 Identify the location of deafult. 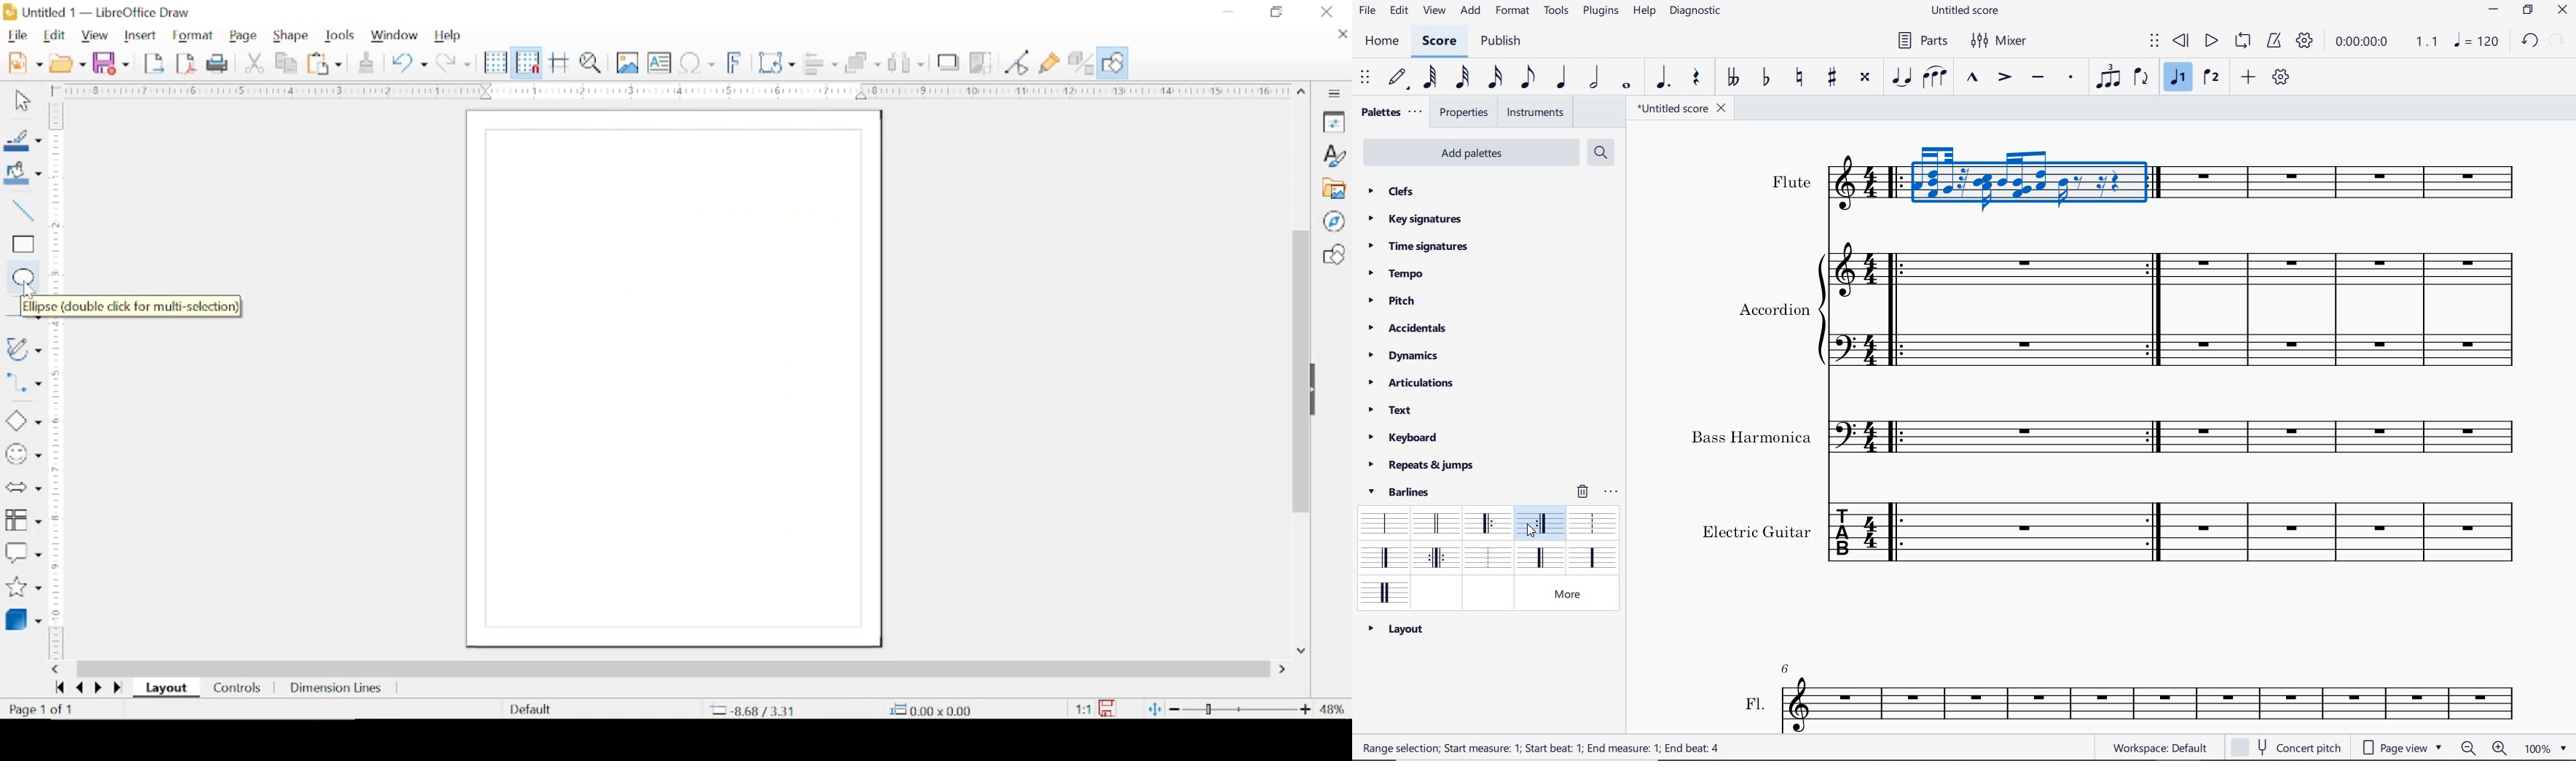
(528, 710).